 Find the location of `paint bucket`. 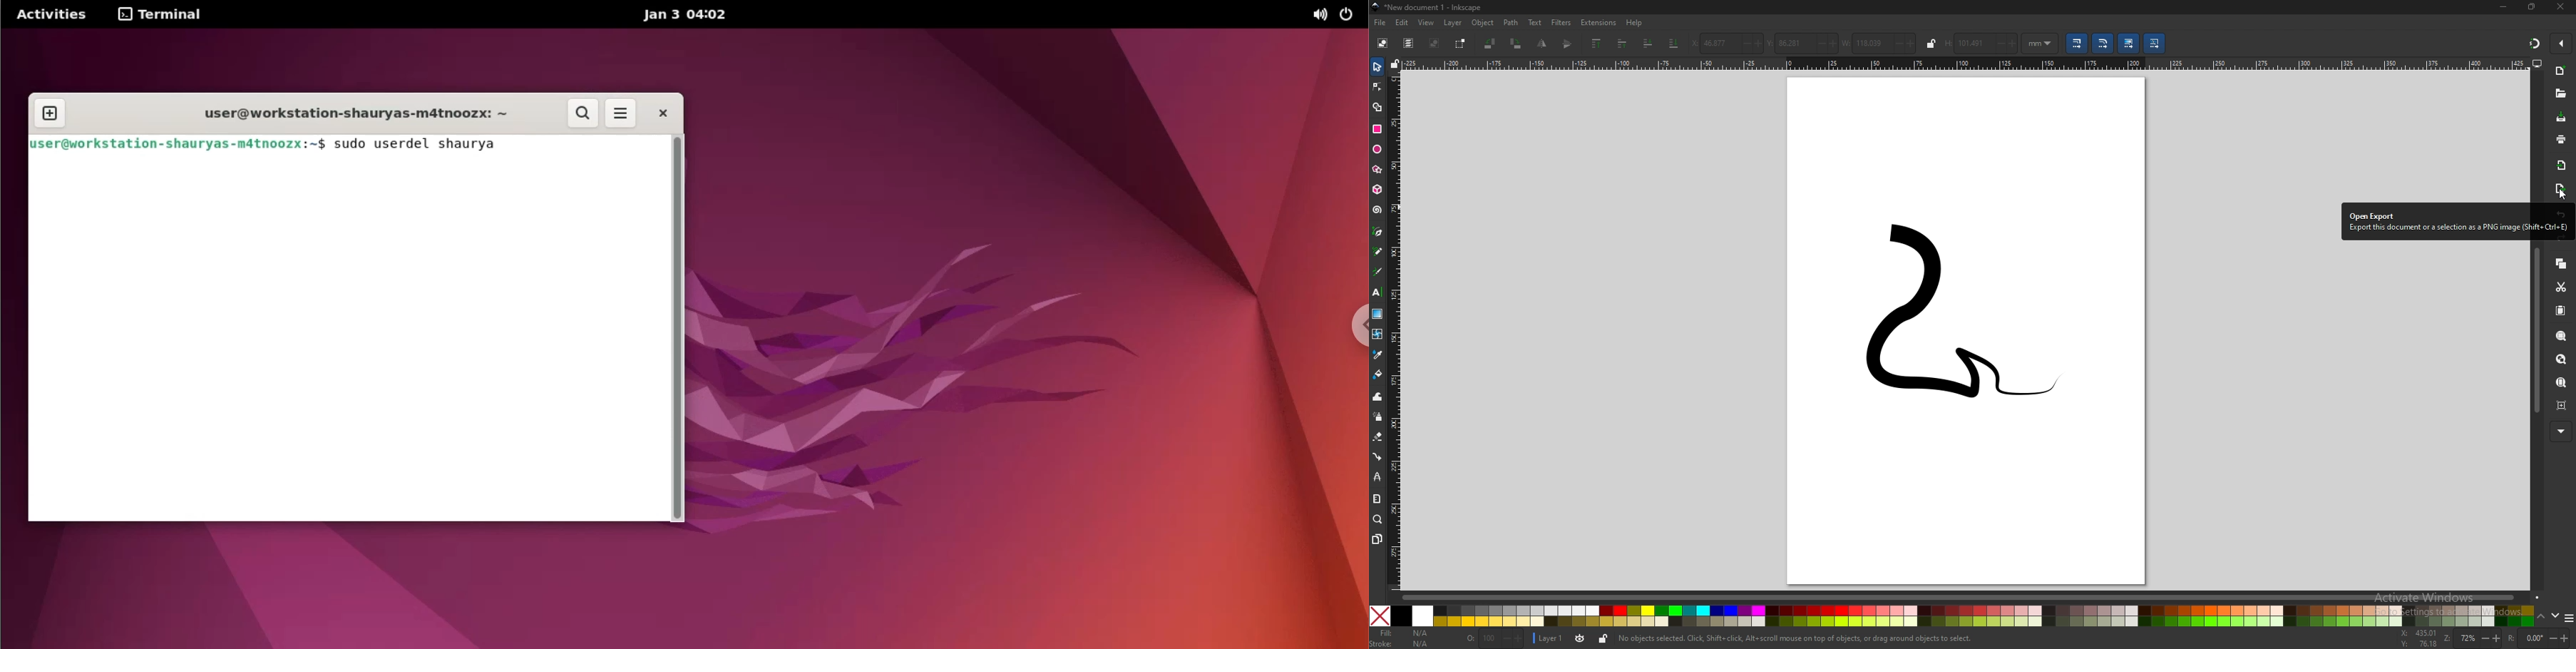

paint bucket is located at coordinates (1377, 374).